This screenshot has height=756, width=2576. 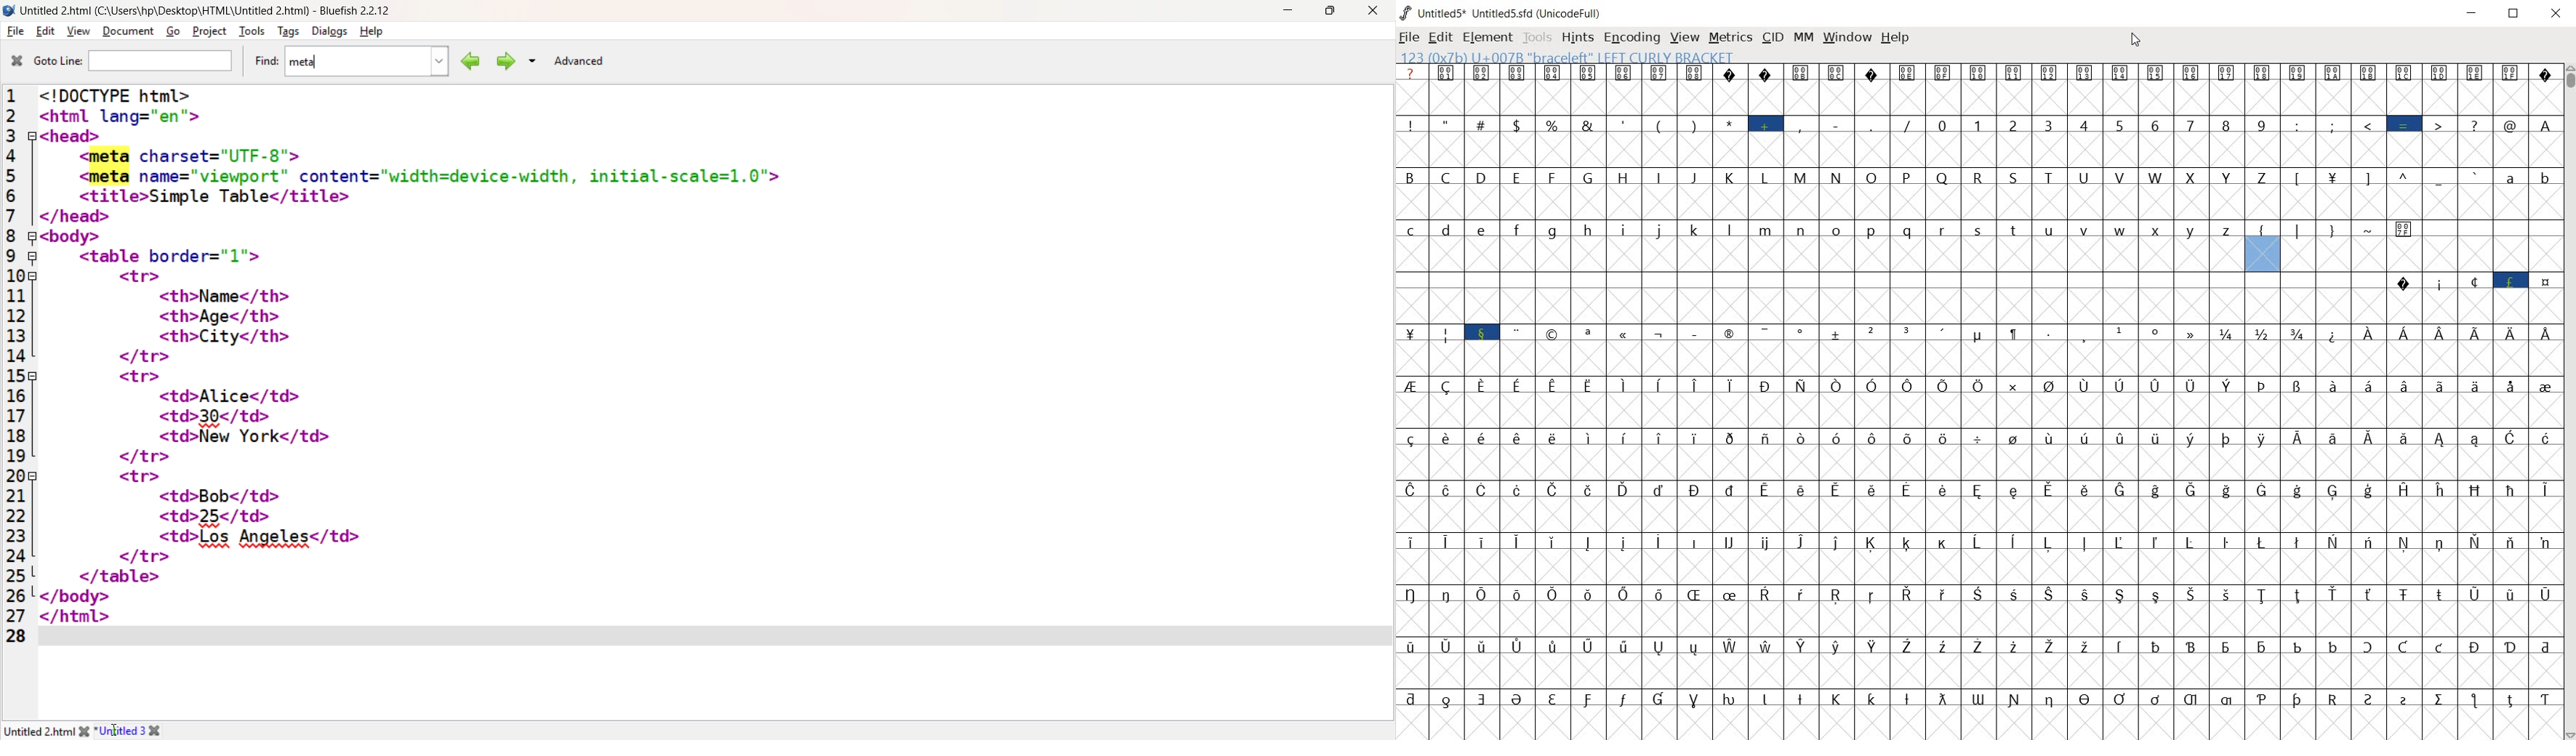 What do you see at coordinates (1439, 39) in the screenshot?
I see `edit` at bounding box center [1439, 39].